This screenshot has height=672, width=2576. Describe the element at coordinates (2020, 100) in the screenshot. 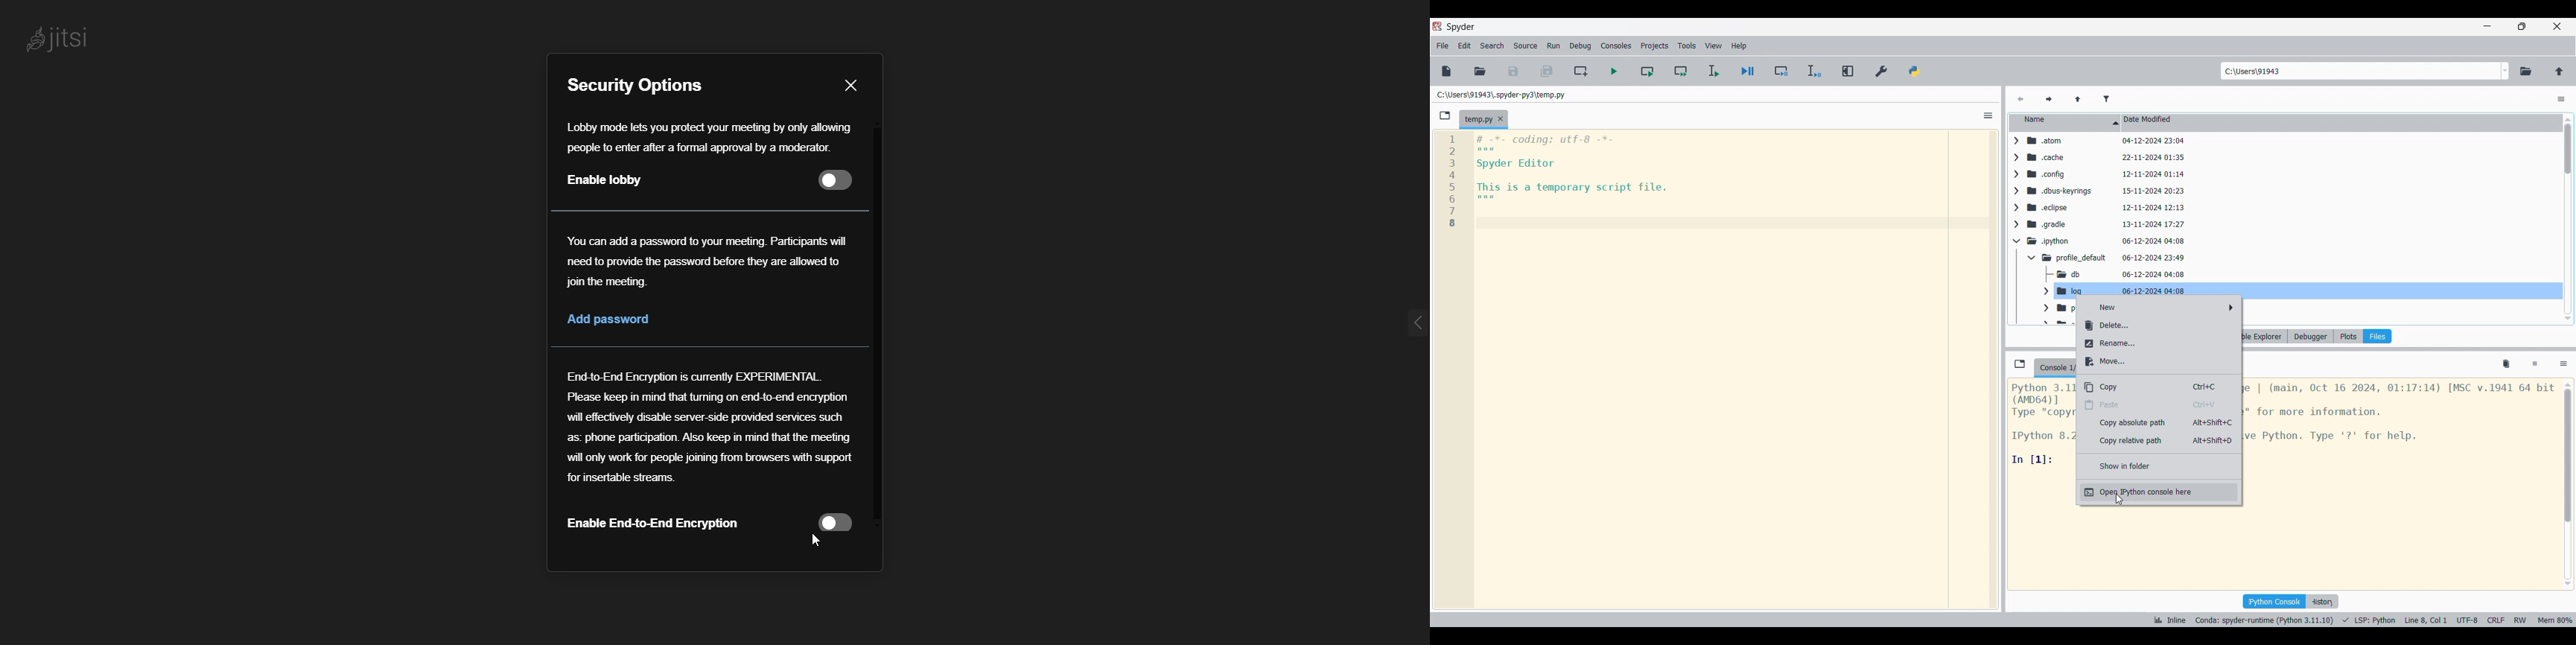

I see `Previous` at that location.